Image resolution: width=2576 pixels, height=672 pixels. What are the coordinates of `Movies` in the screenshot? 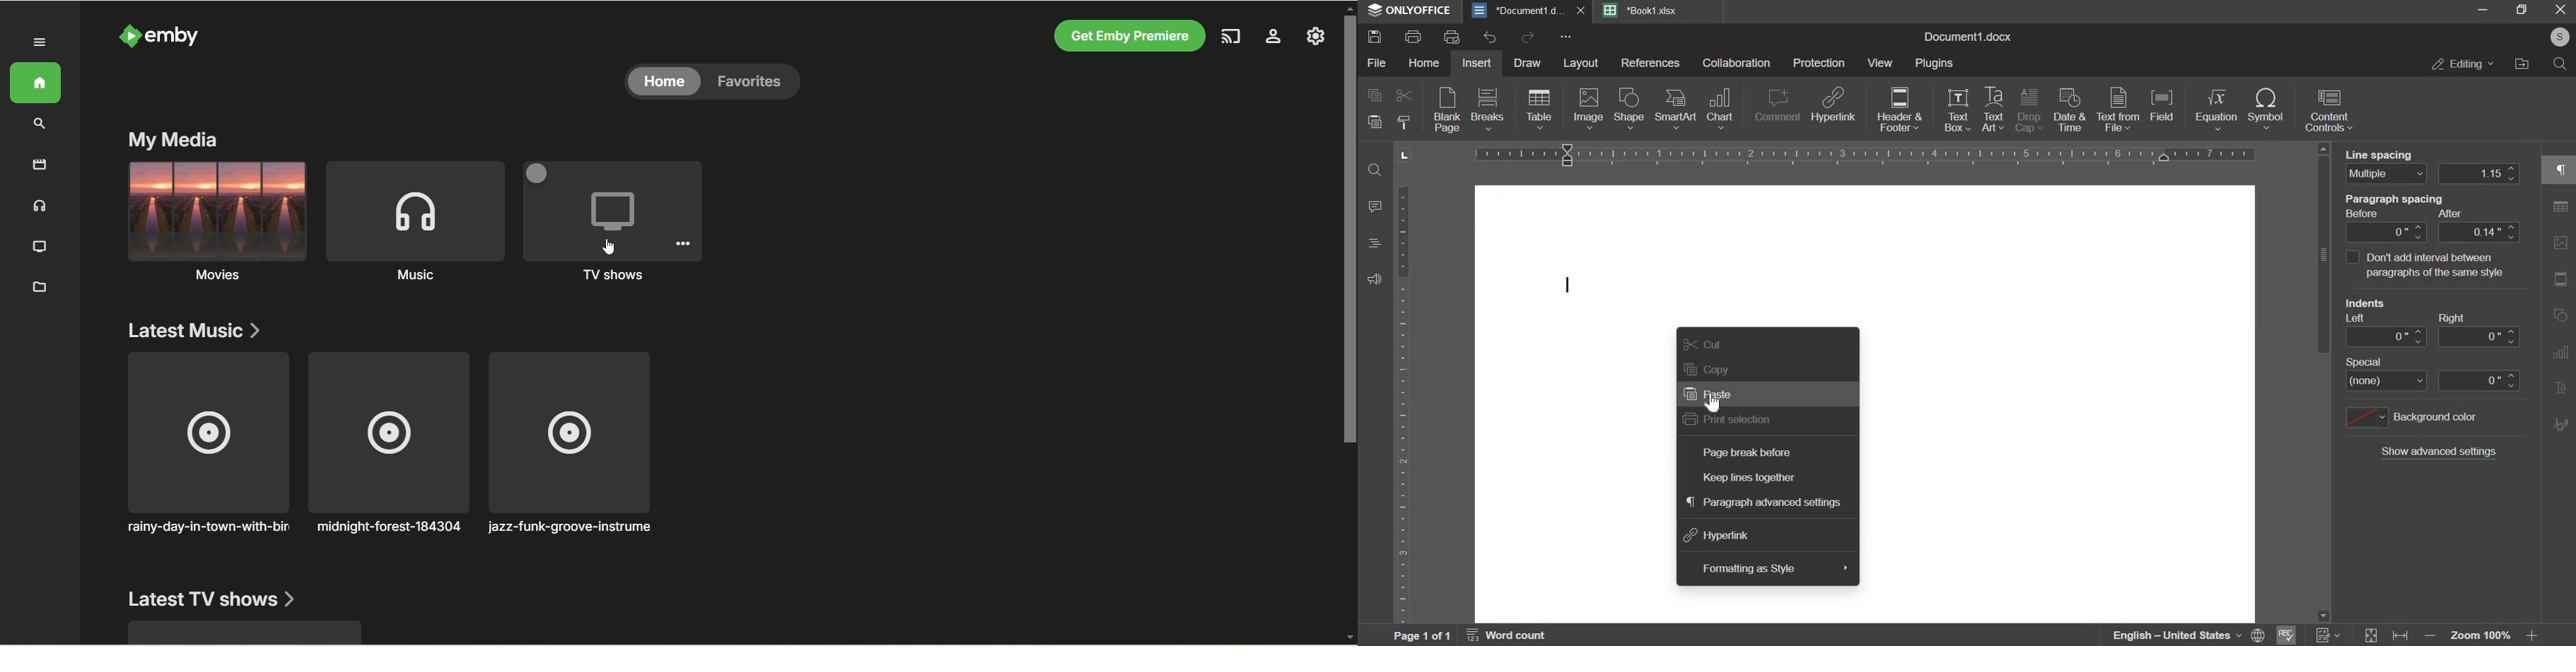 It's located at (218, 221).